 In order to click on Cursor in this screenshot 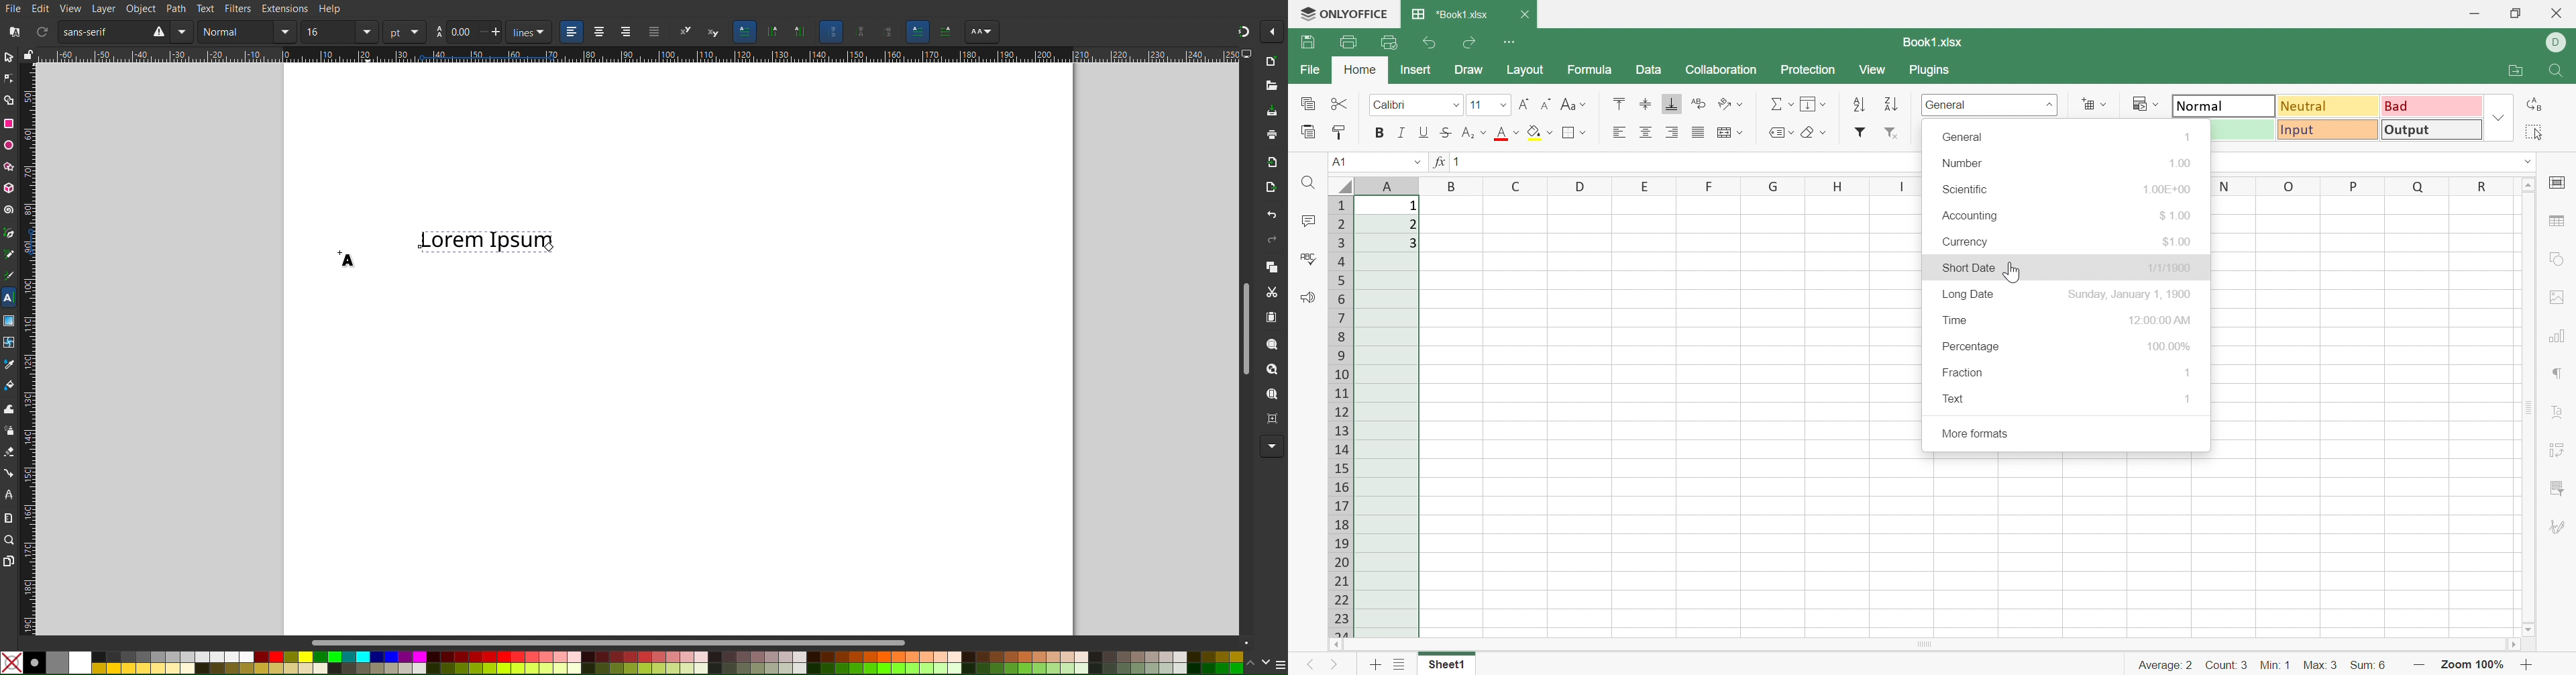, I will do `click(2015, 273)`.